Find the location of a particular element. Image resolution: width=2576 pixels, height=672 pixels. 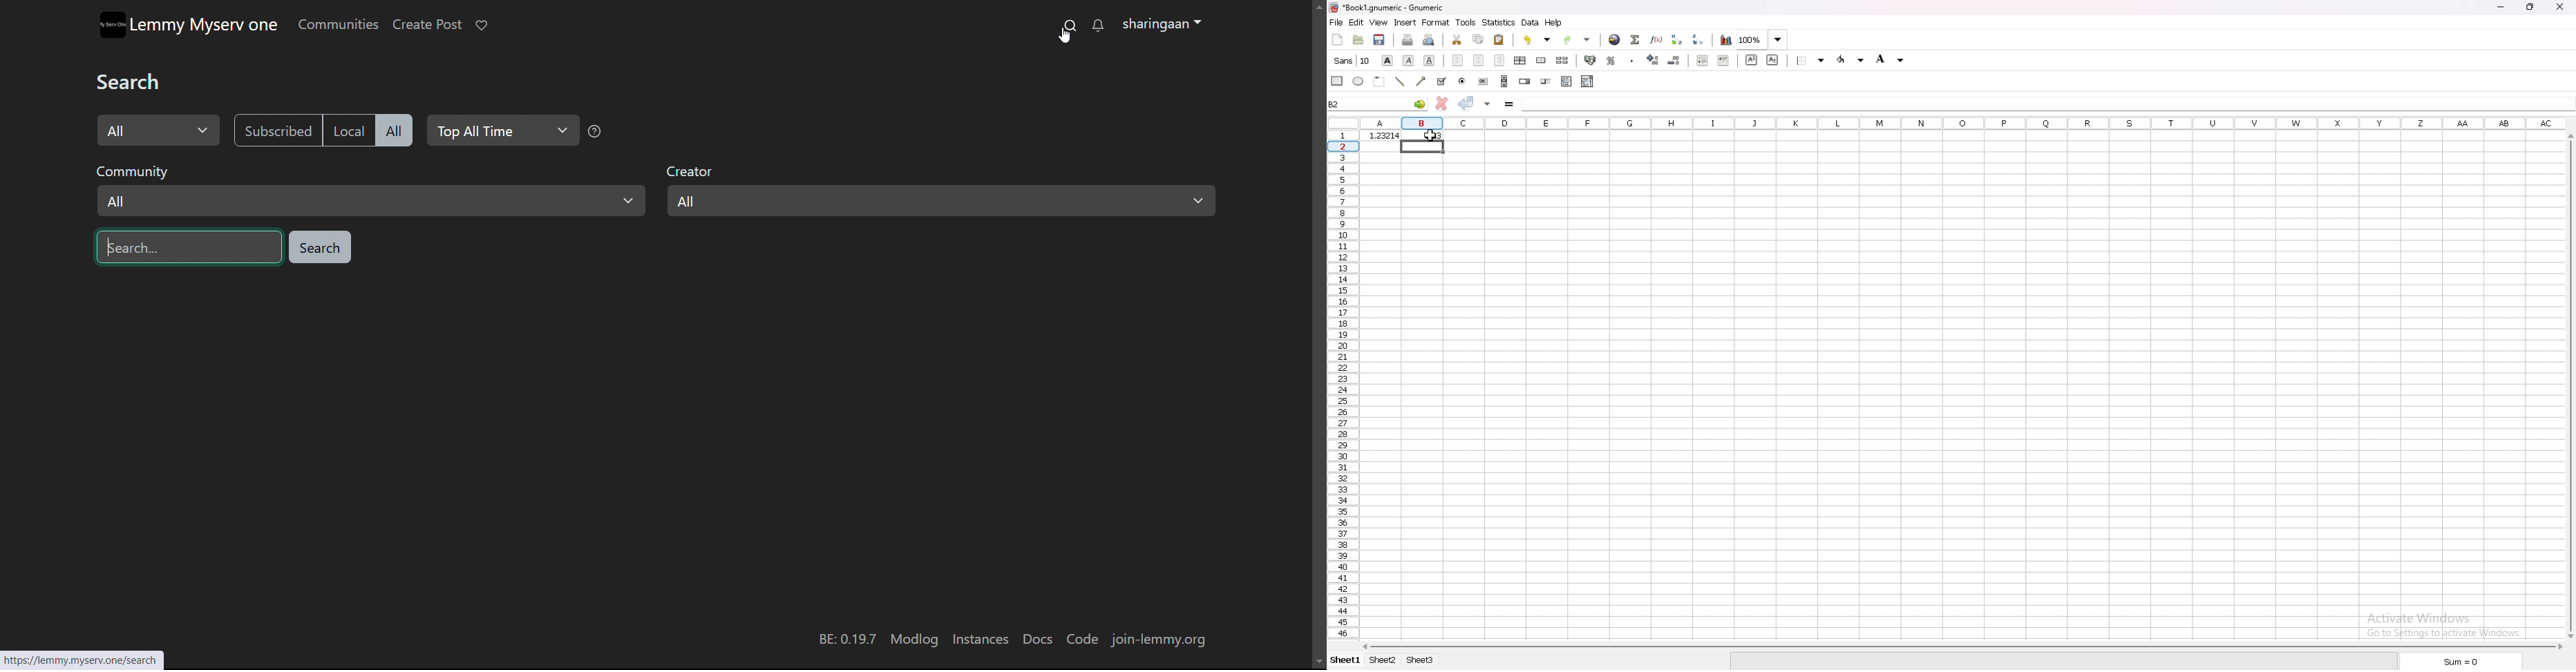

open is located at coordinates (1359, 40).